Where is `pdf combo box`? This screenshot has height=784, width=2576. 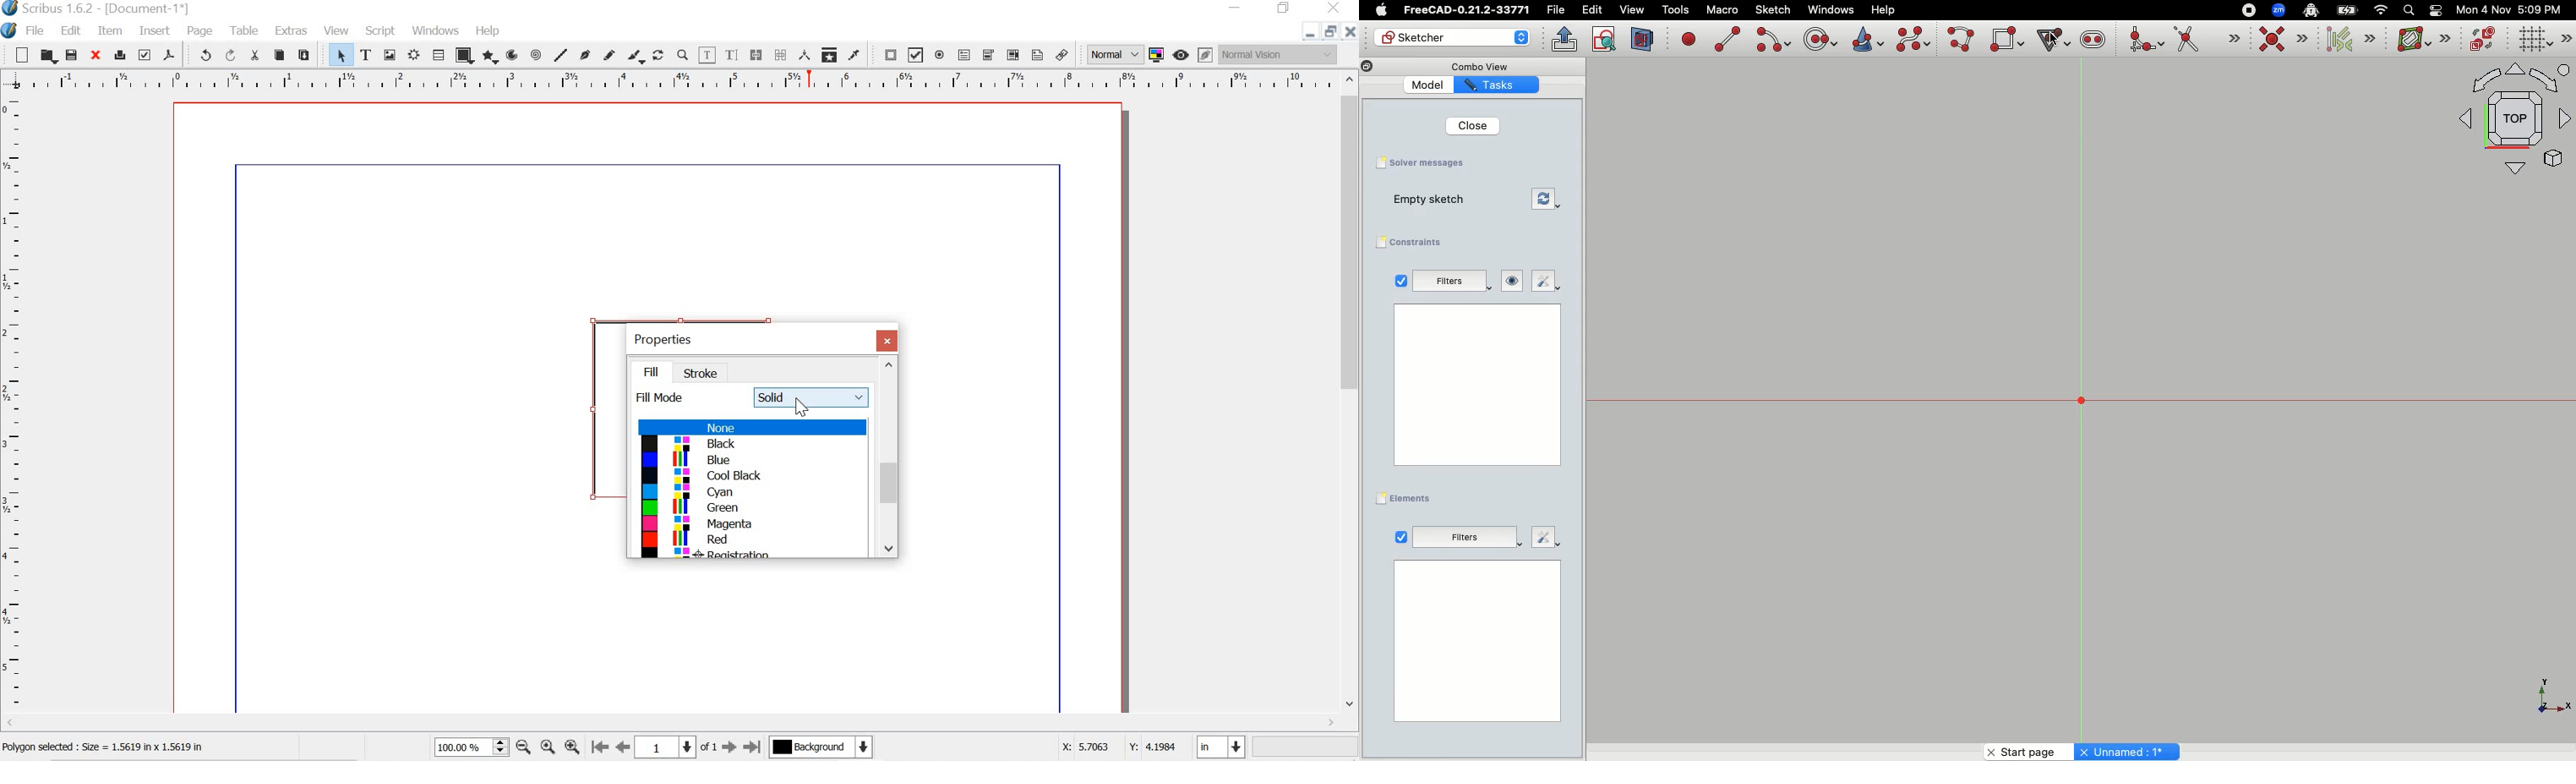
pdf combo box is located at coordinates (989, 55).